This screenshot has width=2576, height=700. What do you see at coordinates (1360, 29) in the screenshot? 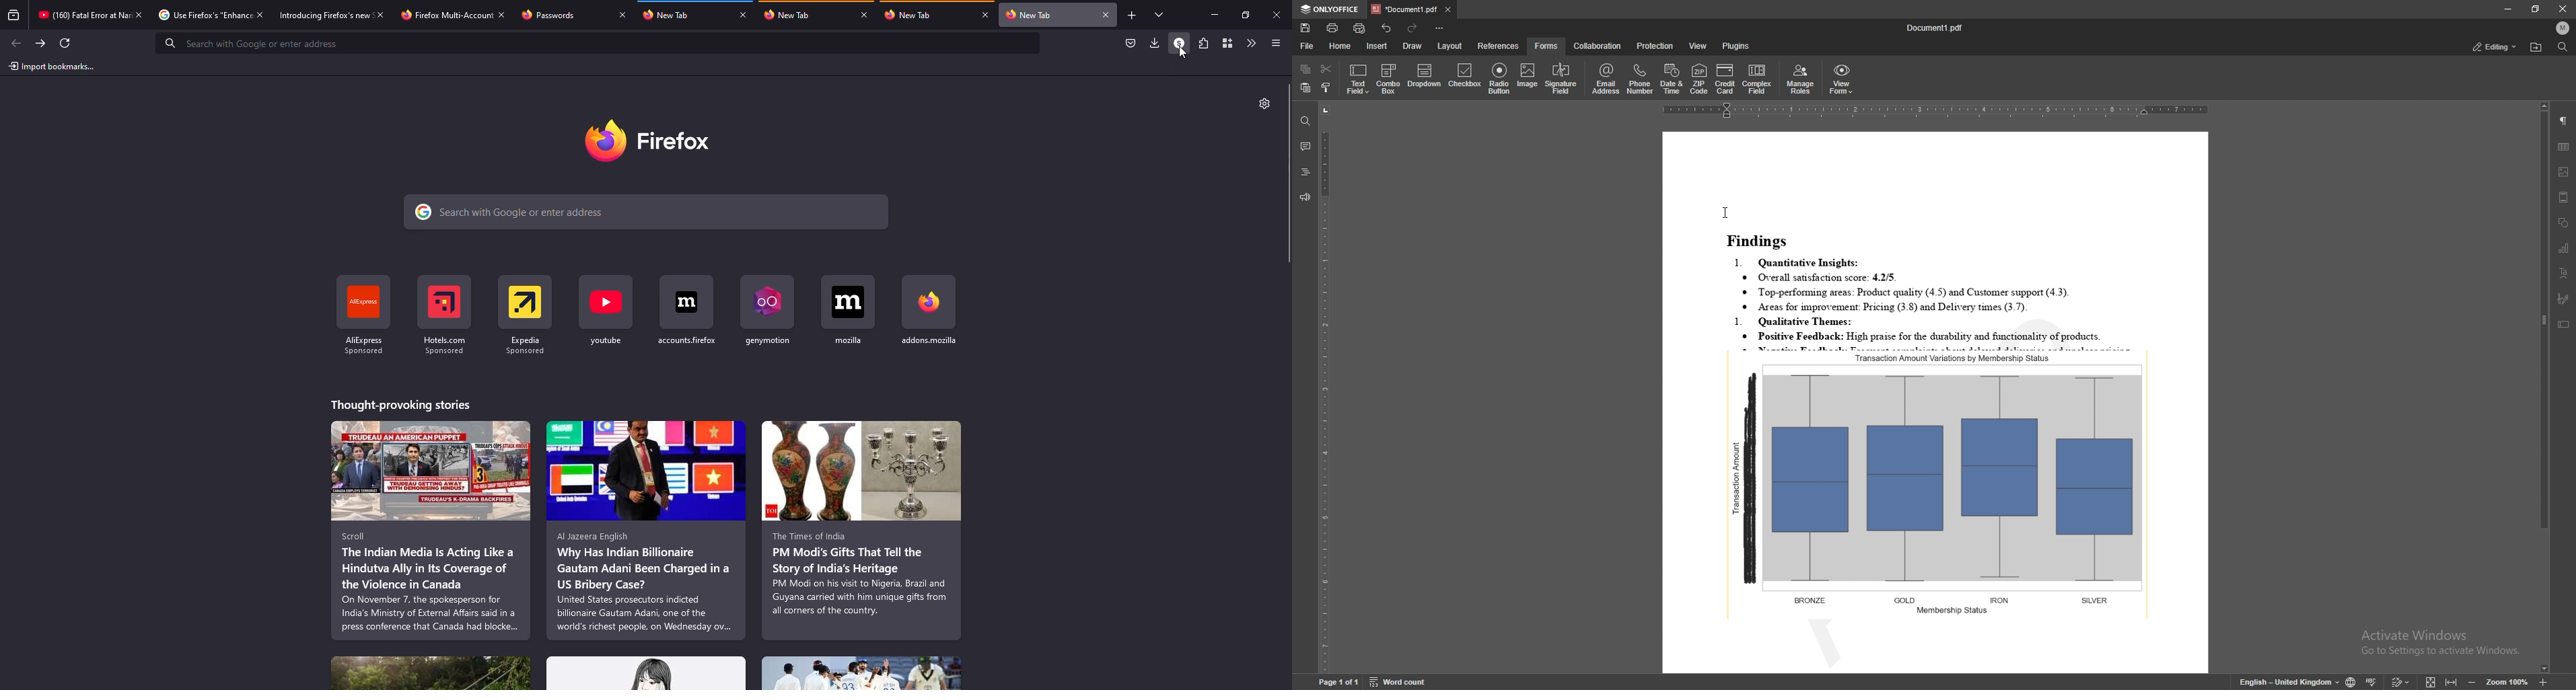
I see `quick print` at bounding box center [1360, 29].